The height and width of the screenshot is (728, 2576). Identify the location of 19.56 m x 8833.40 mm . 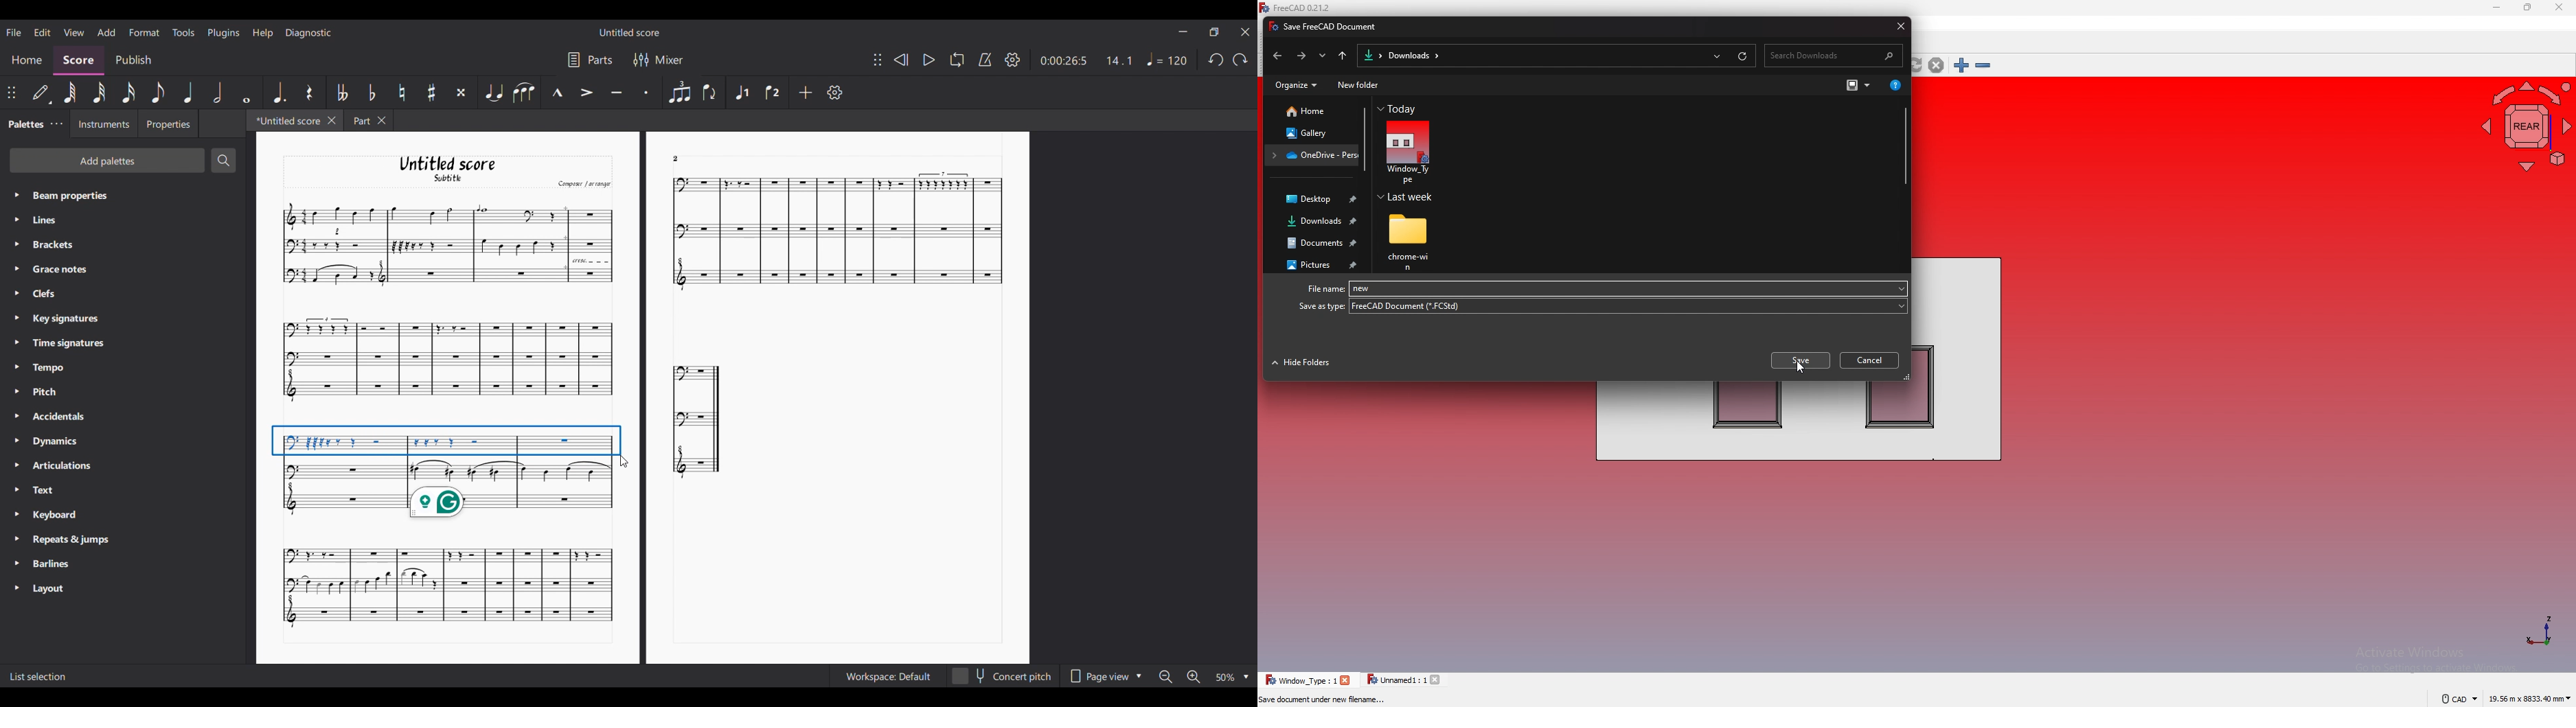
(2530, 697).